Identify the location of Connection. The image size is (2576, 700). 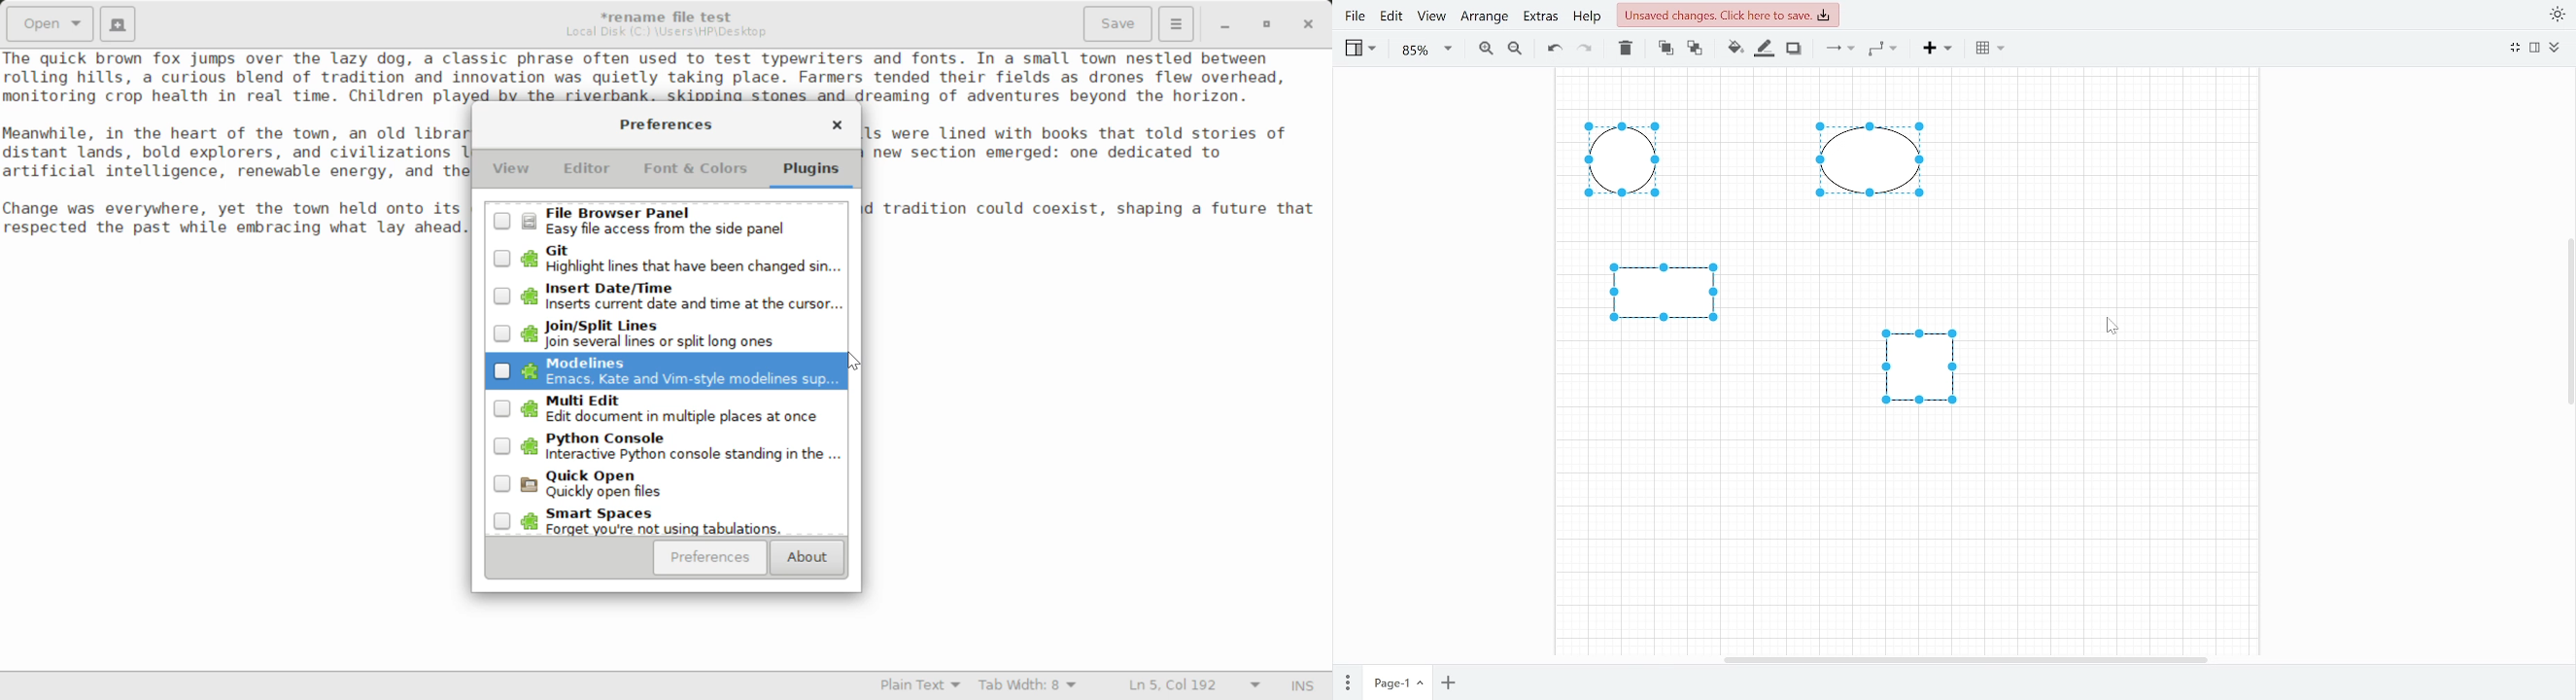
(1839, 48).